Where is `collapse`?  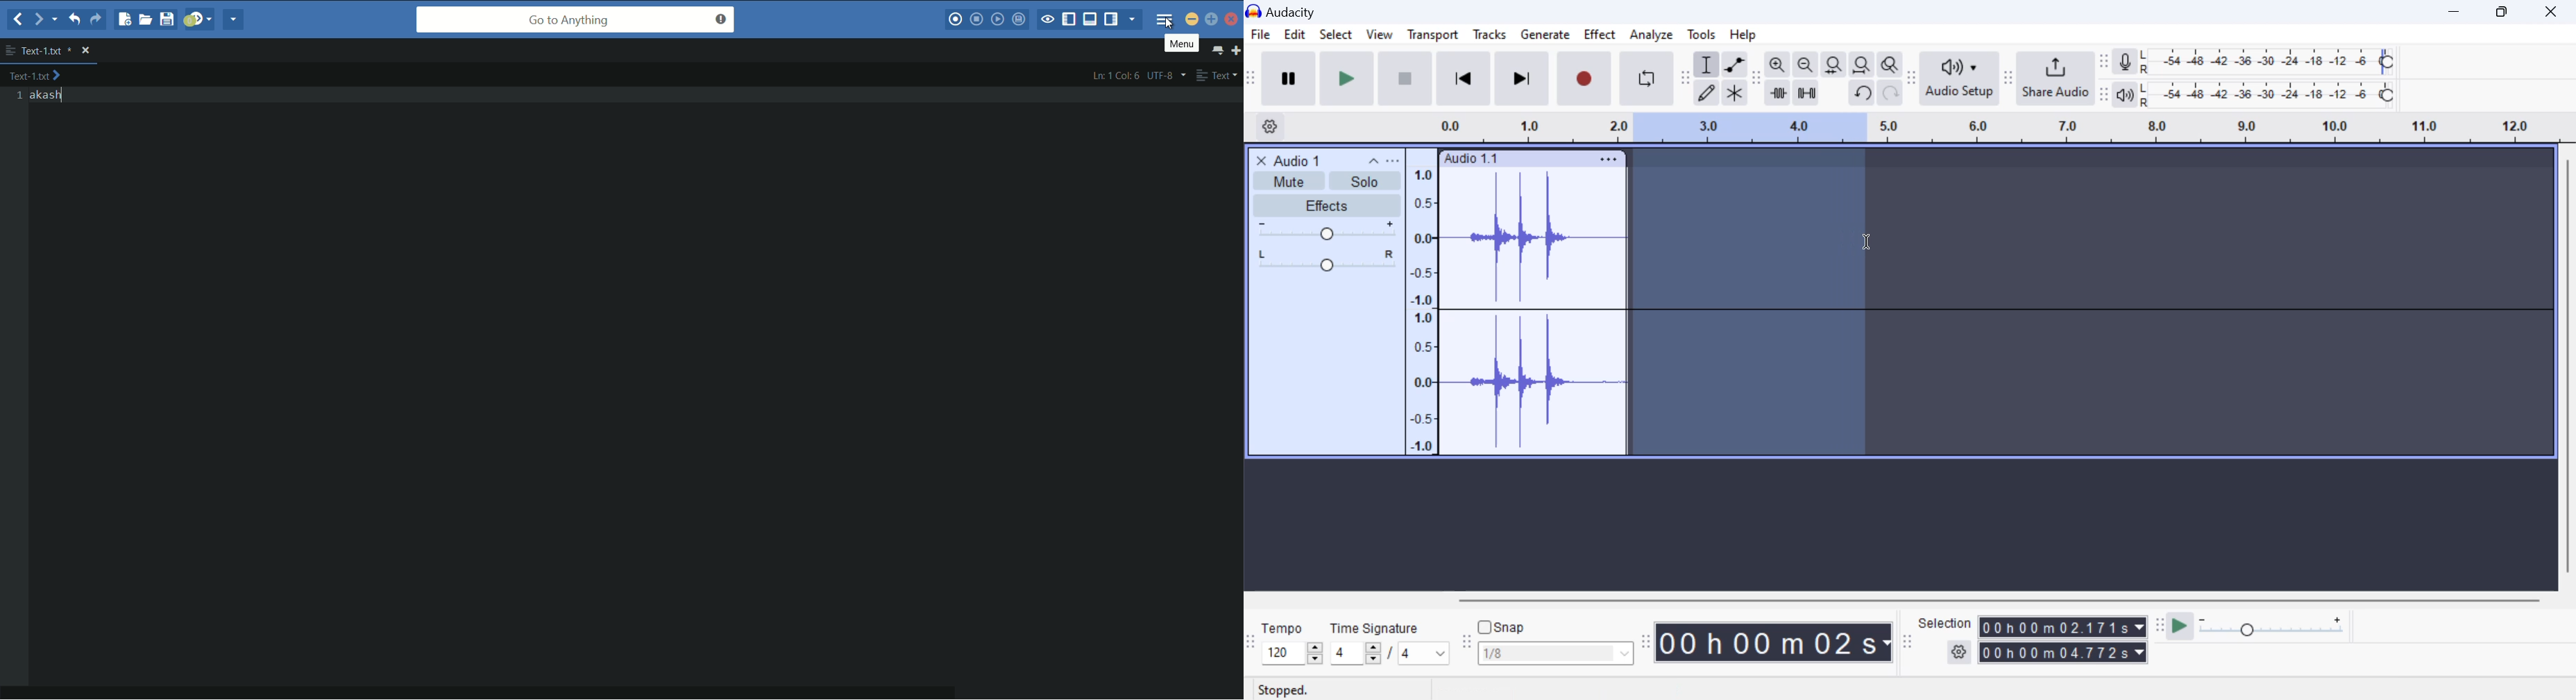
collapse is located at coordinates (1372, 160).